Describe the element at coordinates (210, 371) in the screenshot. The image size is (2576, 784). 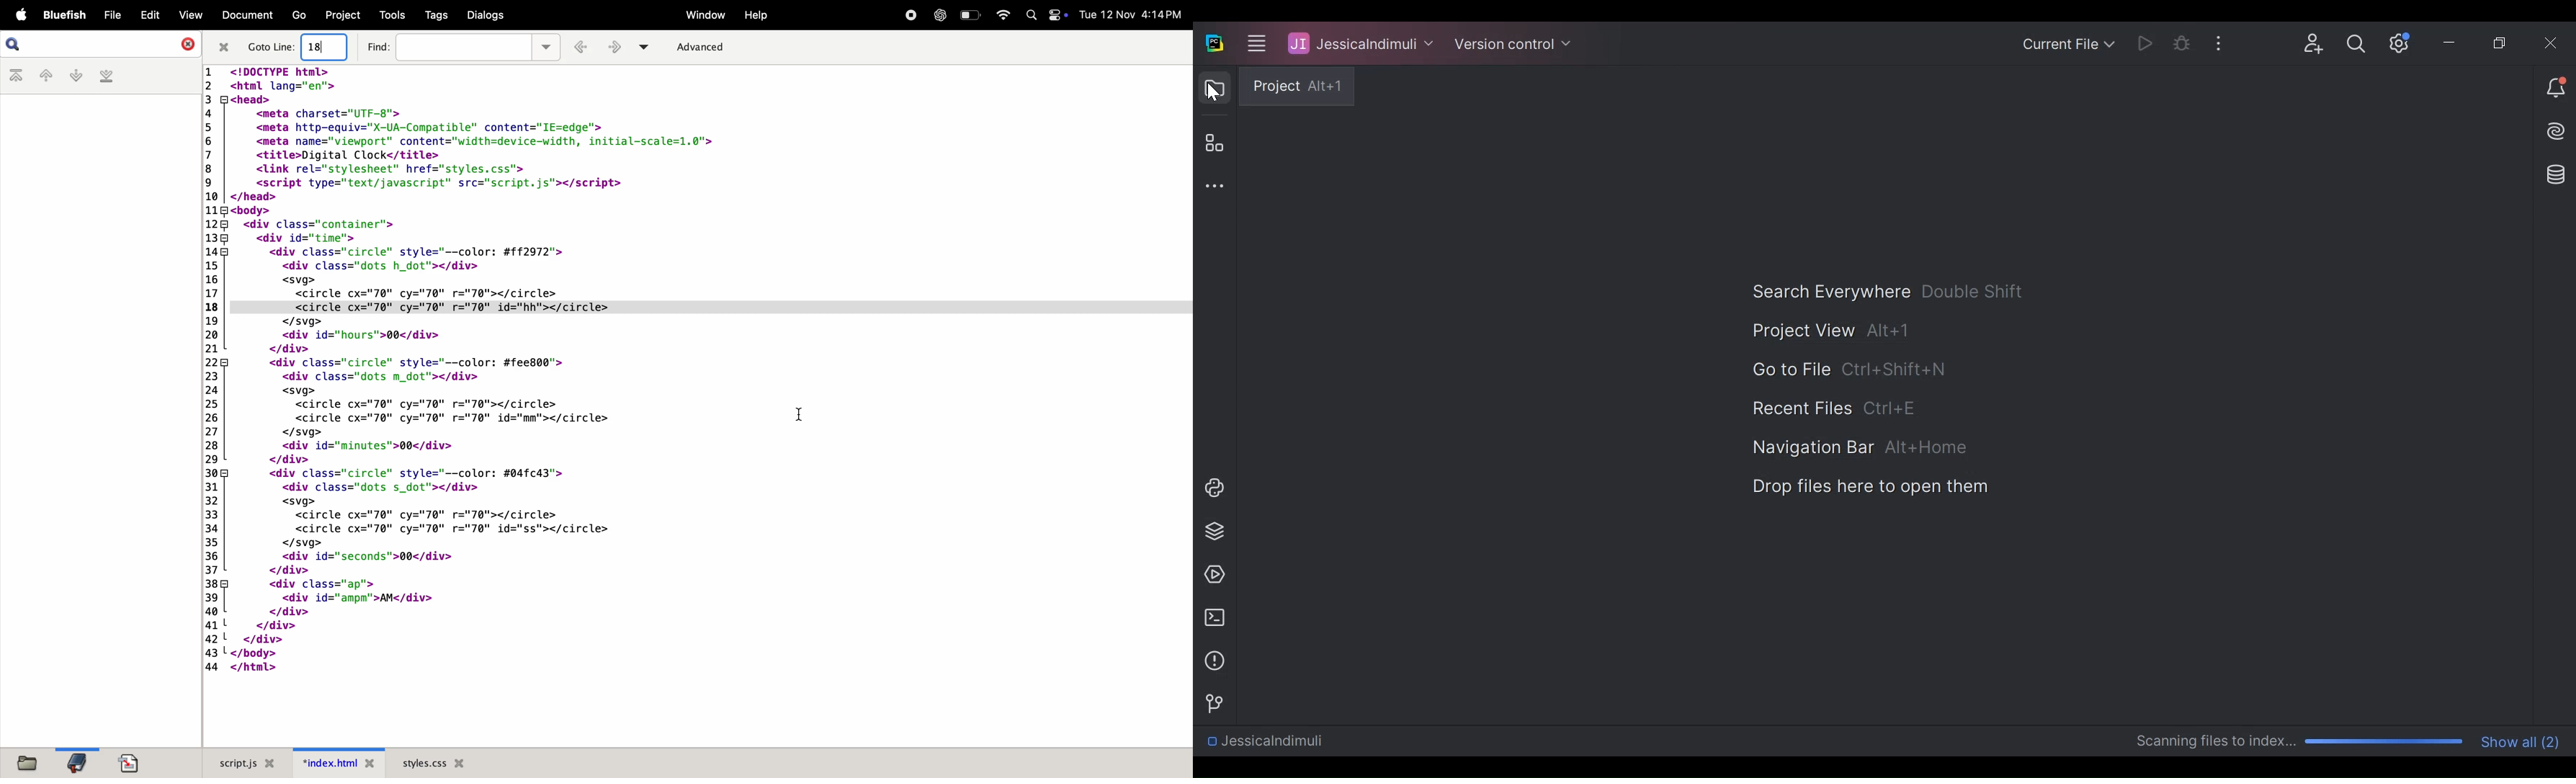
I see `LINE NUMBER` at that location.